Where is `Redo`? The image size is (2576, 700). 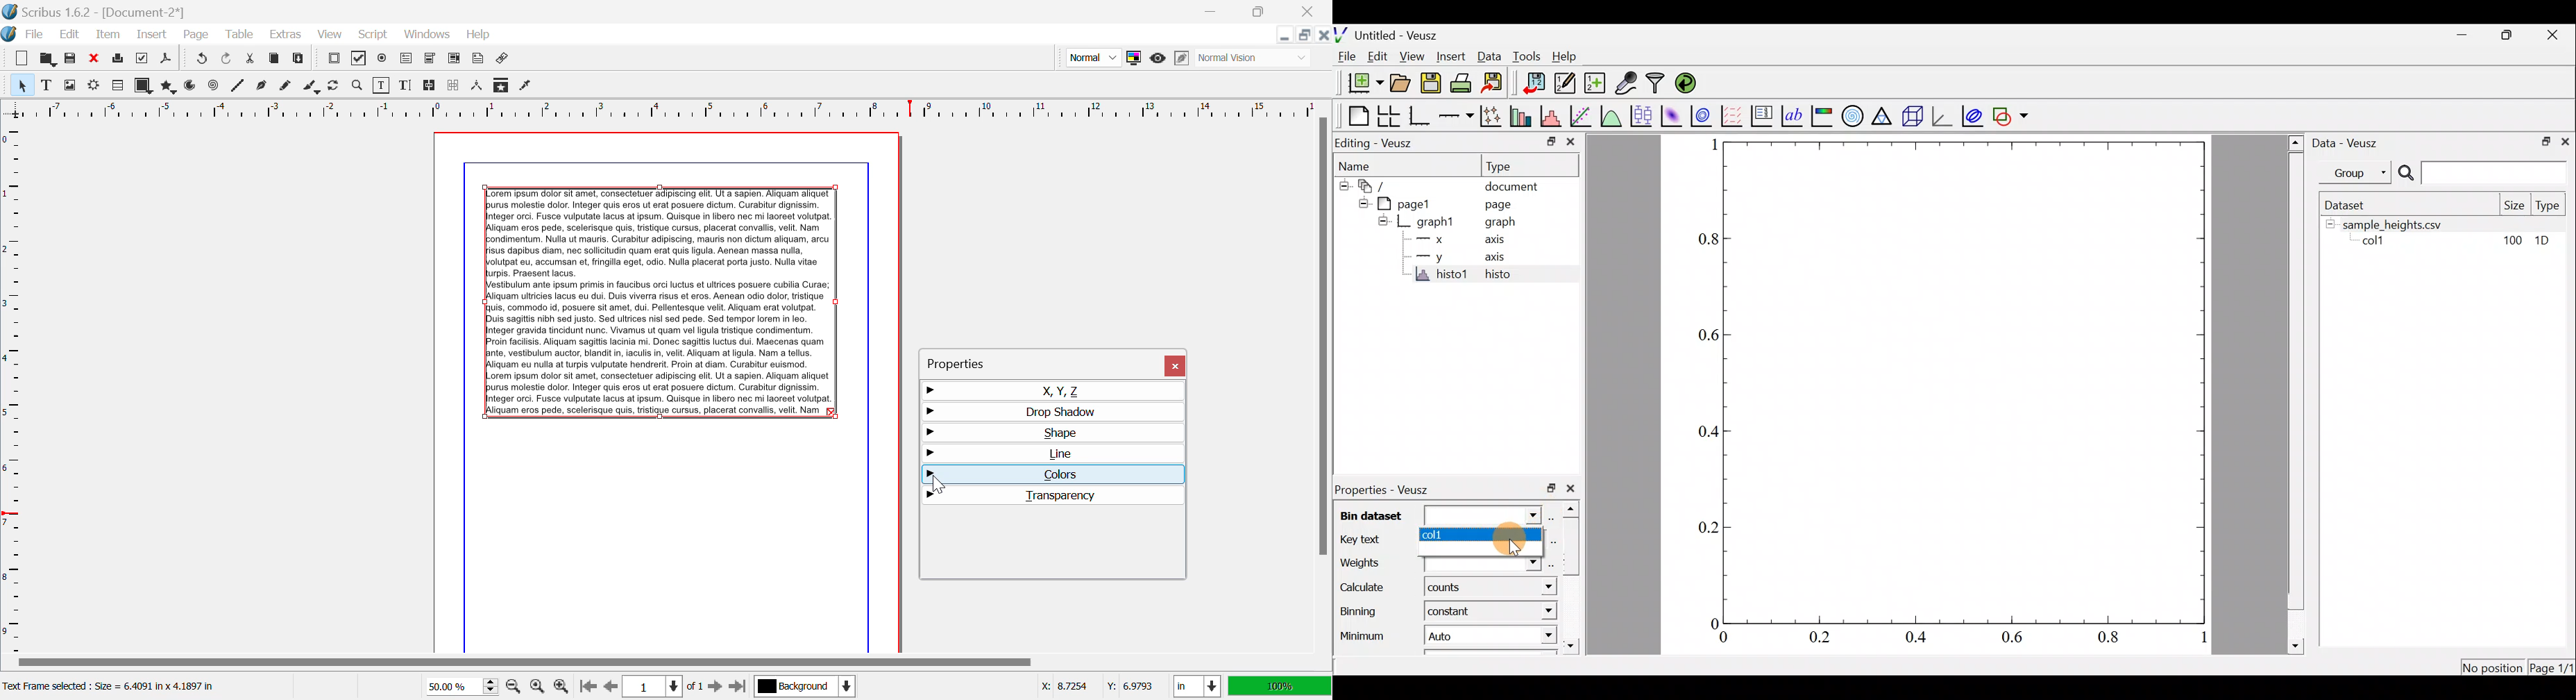 Redo is located at coordinates (200, 60).